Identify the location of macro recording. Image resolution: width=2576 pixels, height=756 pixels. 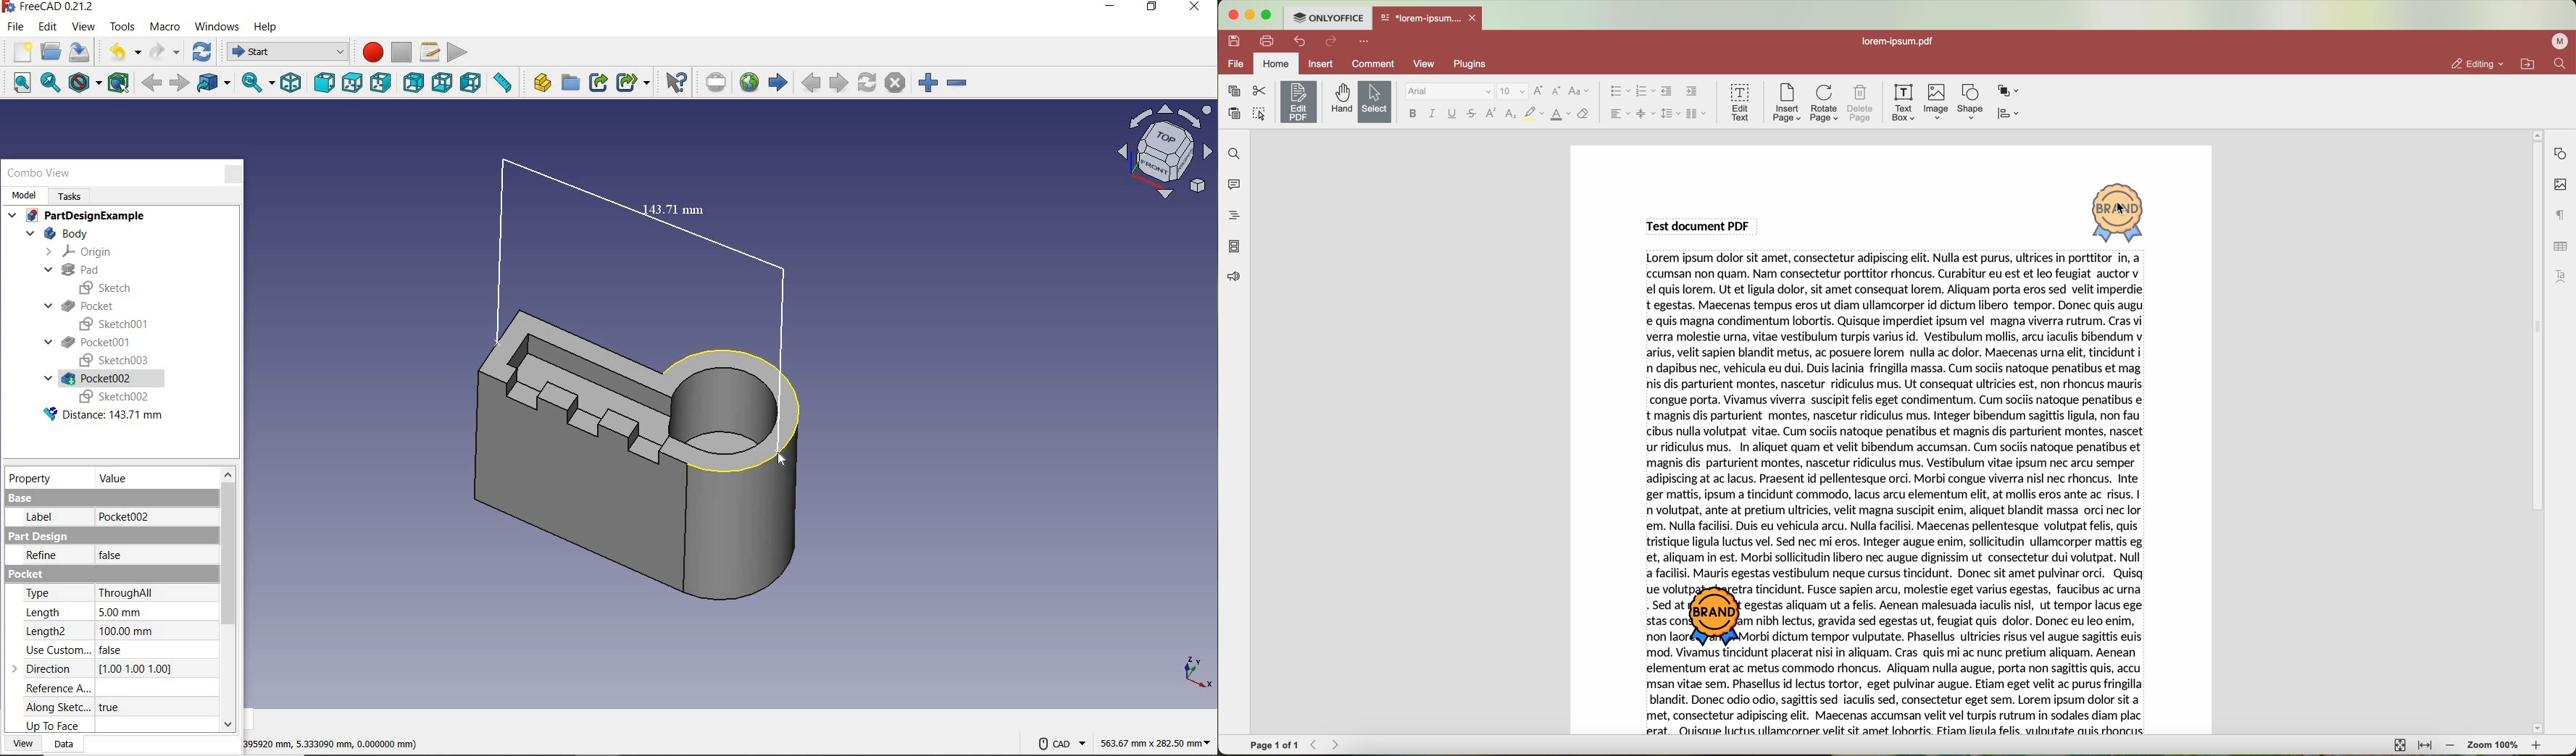
(369, 52).